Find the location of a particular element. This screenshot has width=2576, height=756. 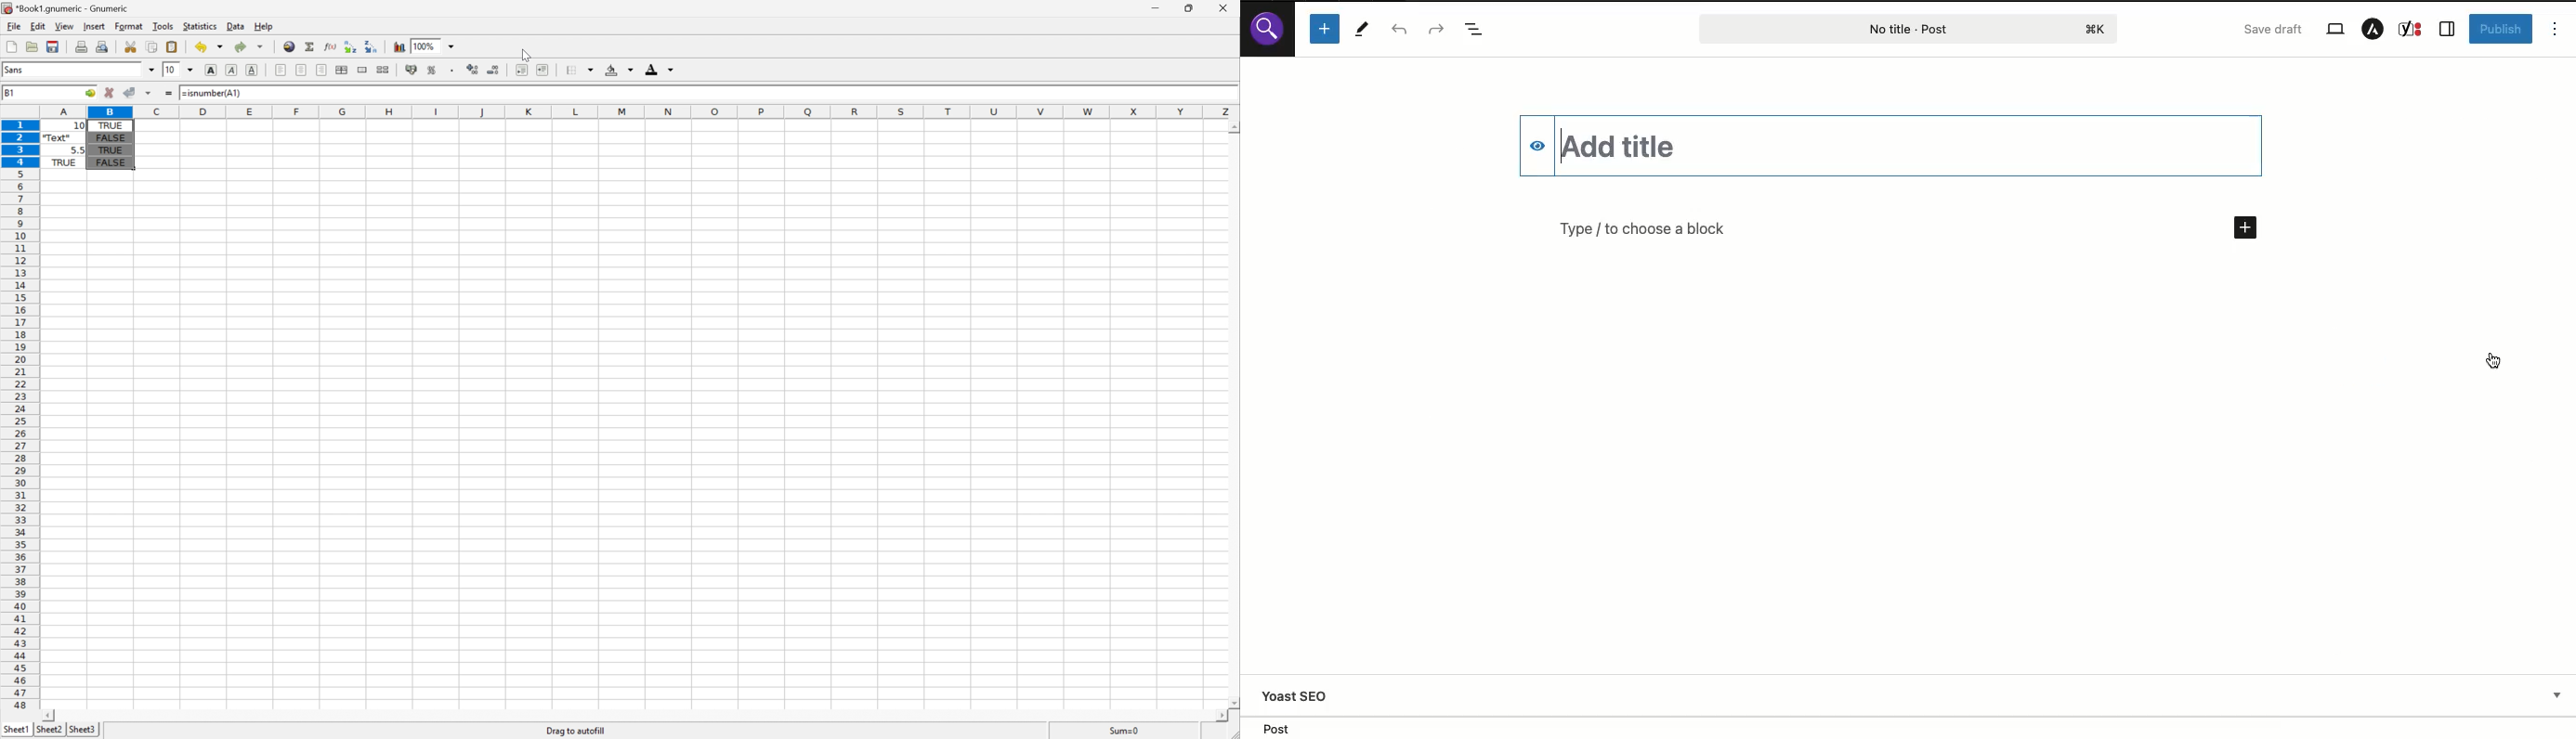

Publish is located at coordinates (2499, 29).